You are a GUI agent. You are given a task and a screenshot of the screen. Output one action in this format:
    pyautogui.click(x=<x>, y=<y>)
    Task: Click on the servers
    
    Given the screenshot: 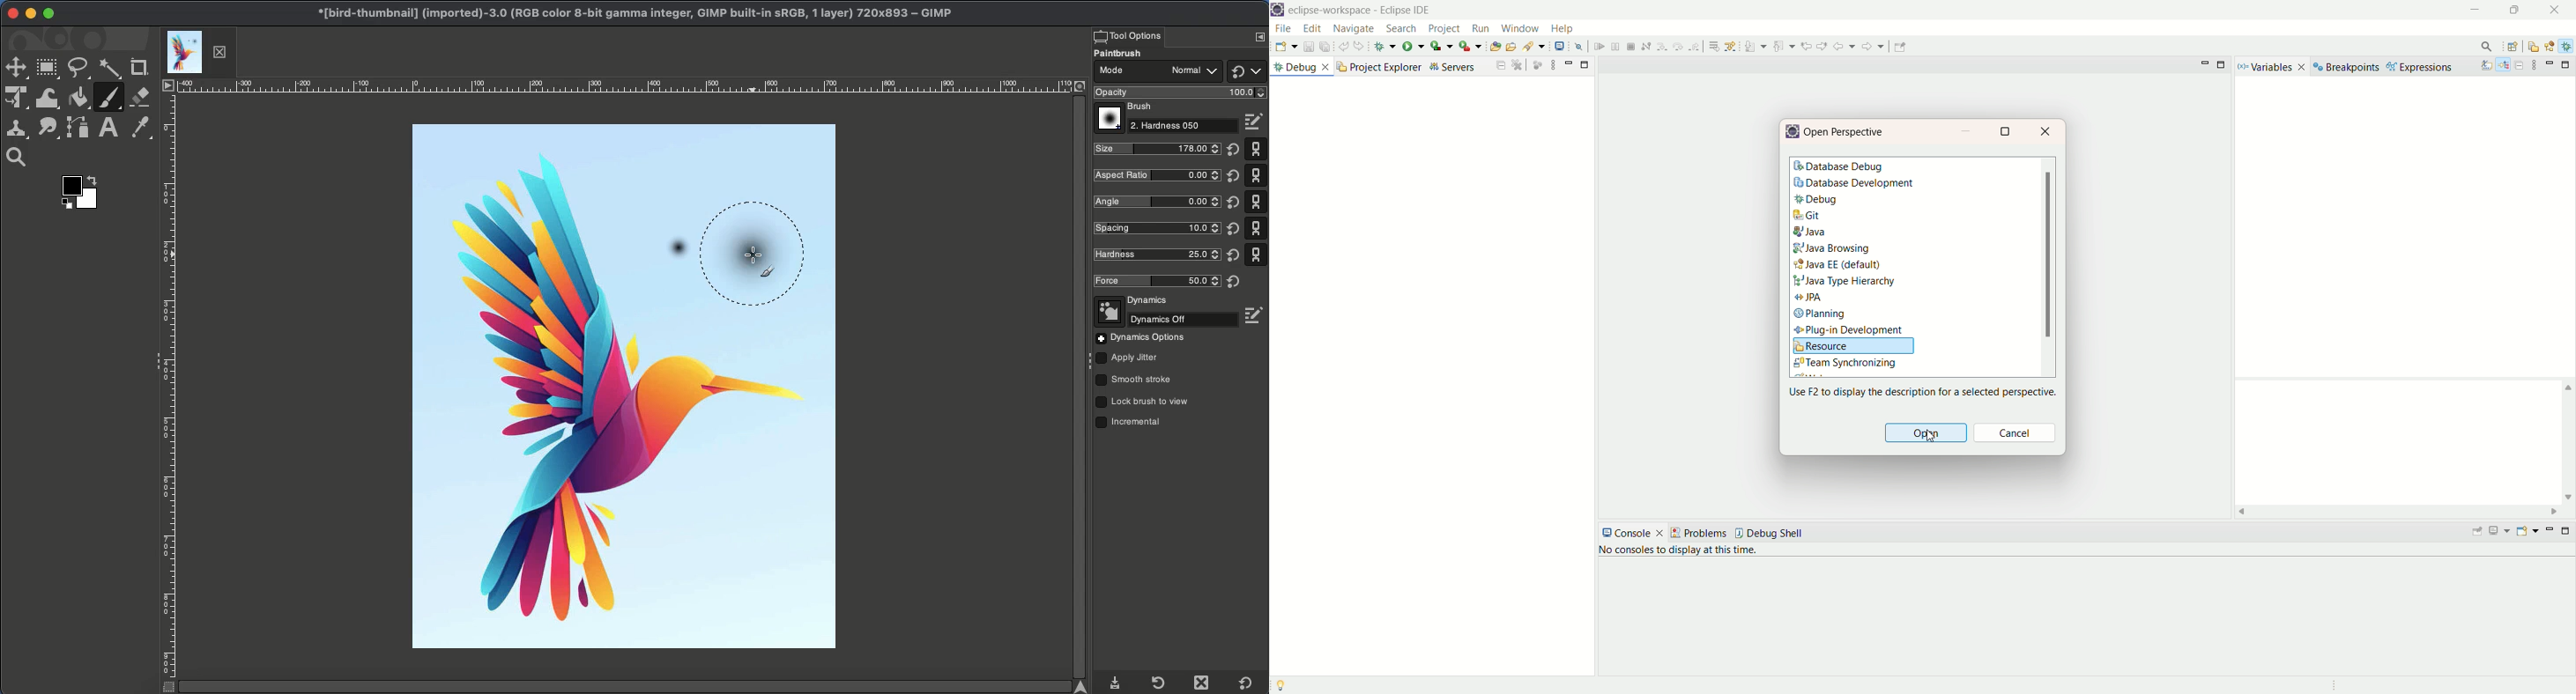 What is the action you would take?
    pyautogui.click(x=1456, y=67)
    